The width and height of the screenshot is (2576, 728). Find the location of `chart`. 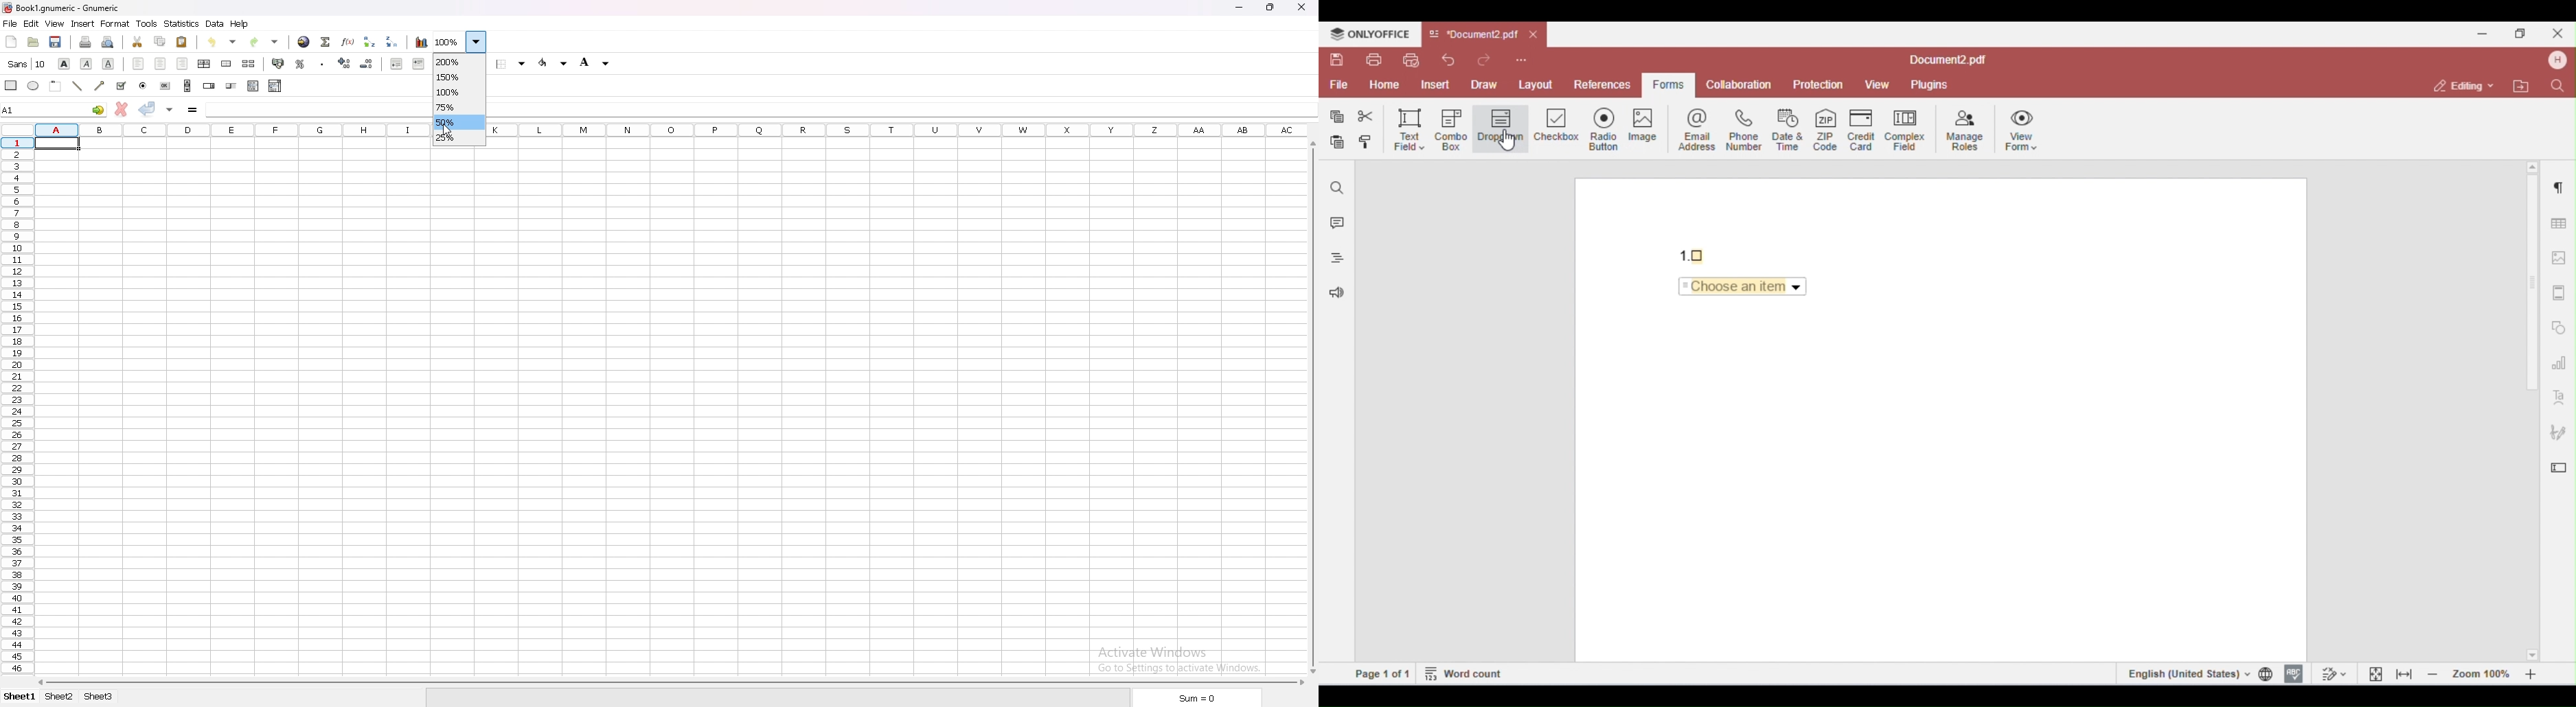

chart is located at coordinates (421, 43).